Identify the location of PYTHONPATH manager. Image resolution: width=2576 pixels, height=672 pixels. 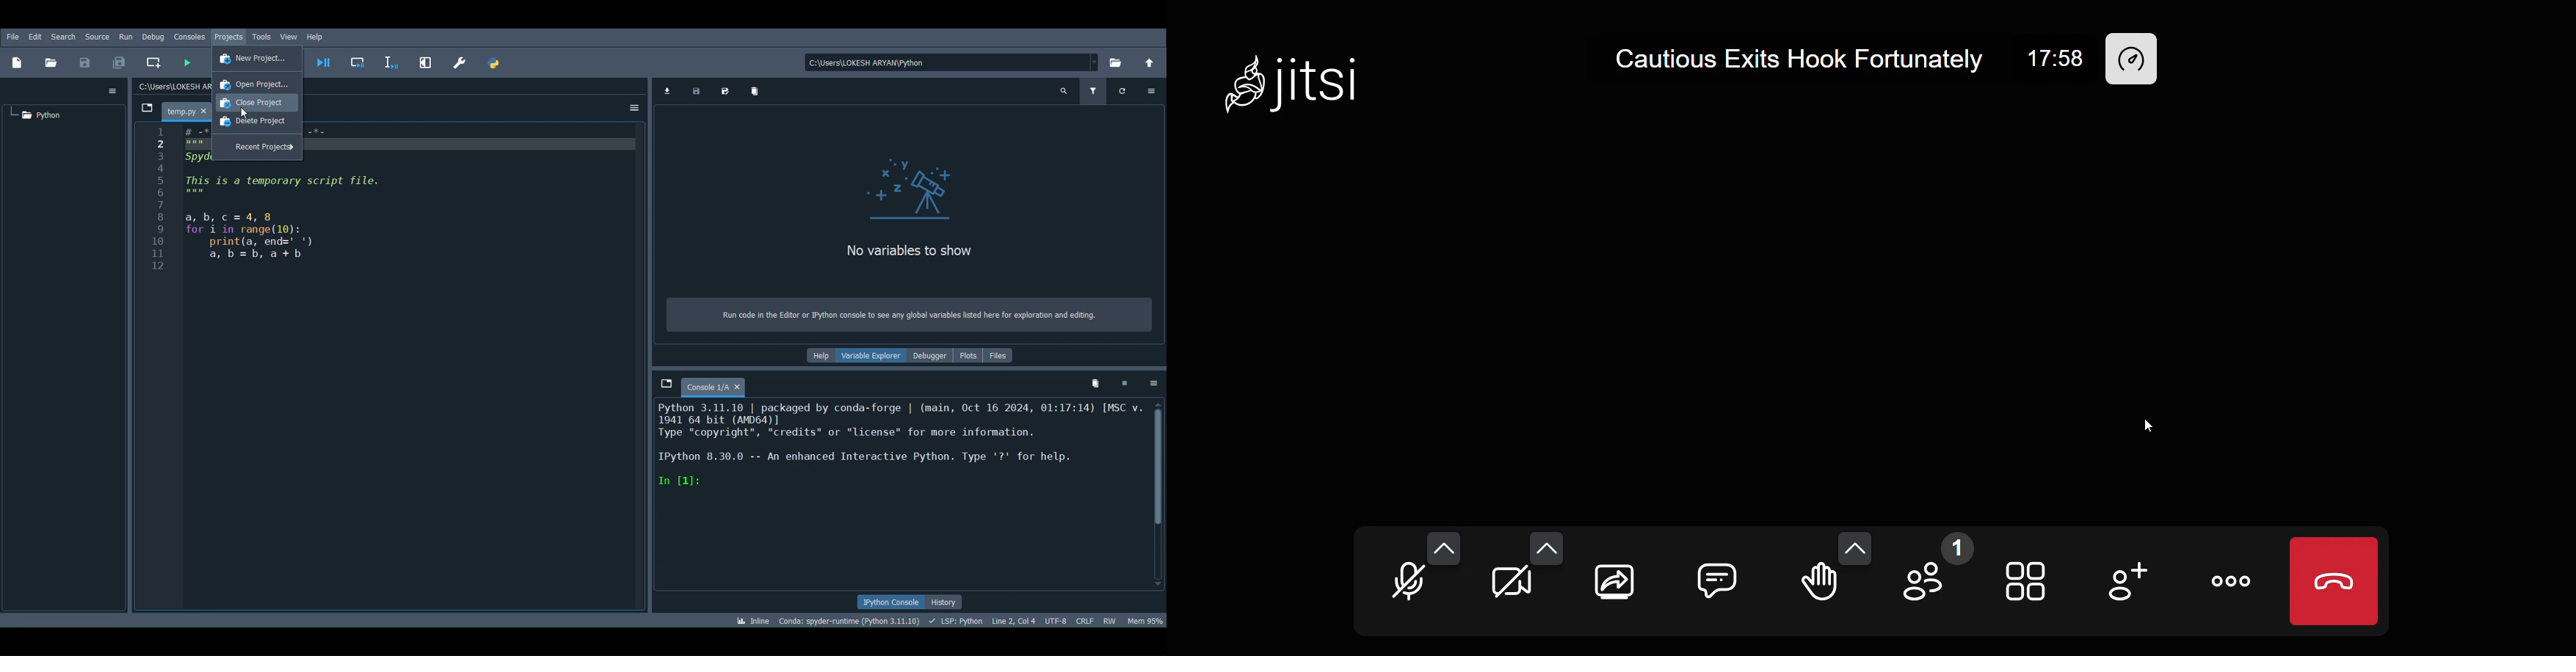
(496, 64).